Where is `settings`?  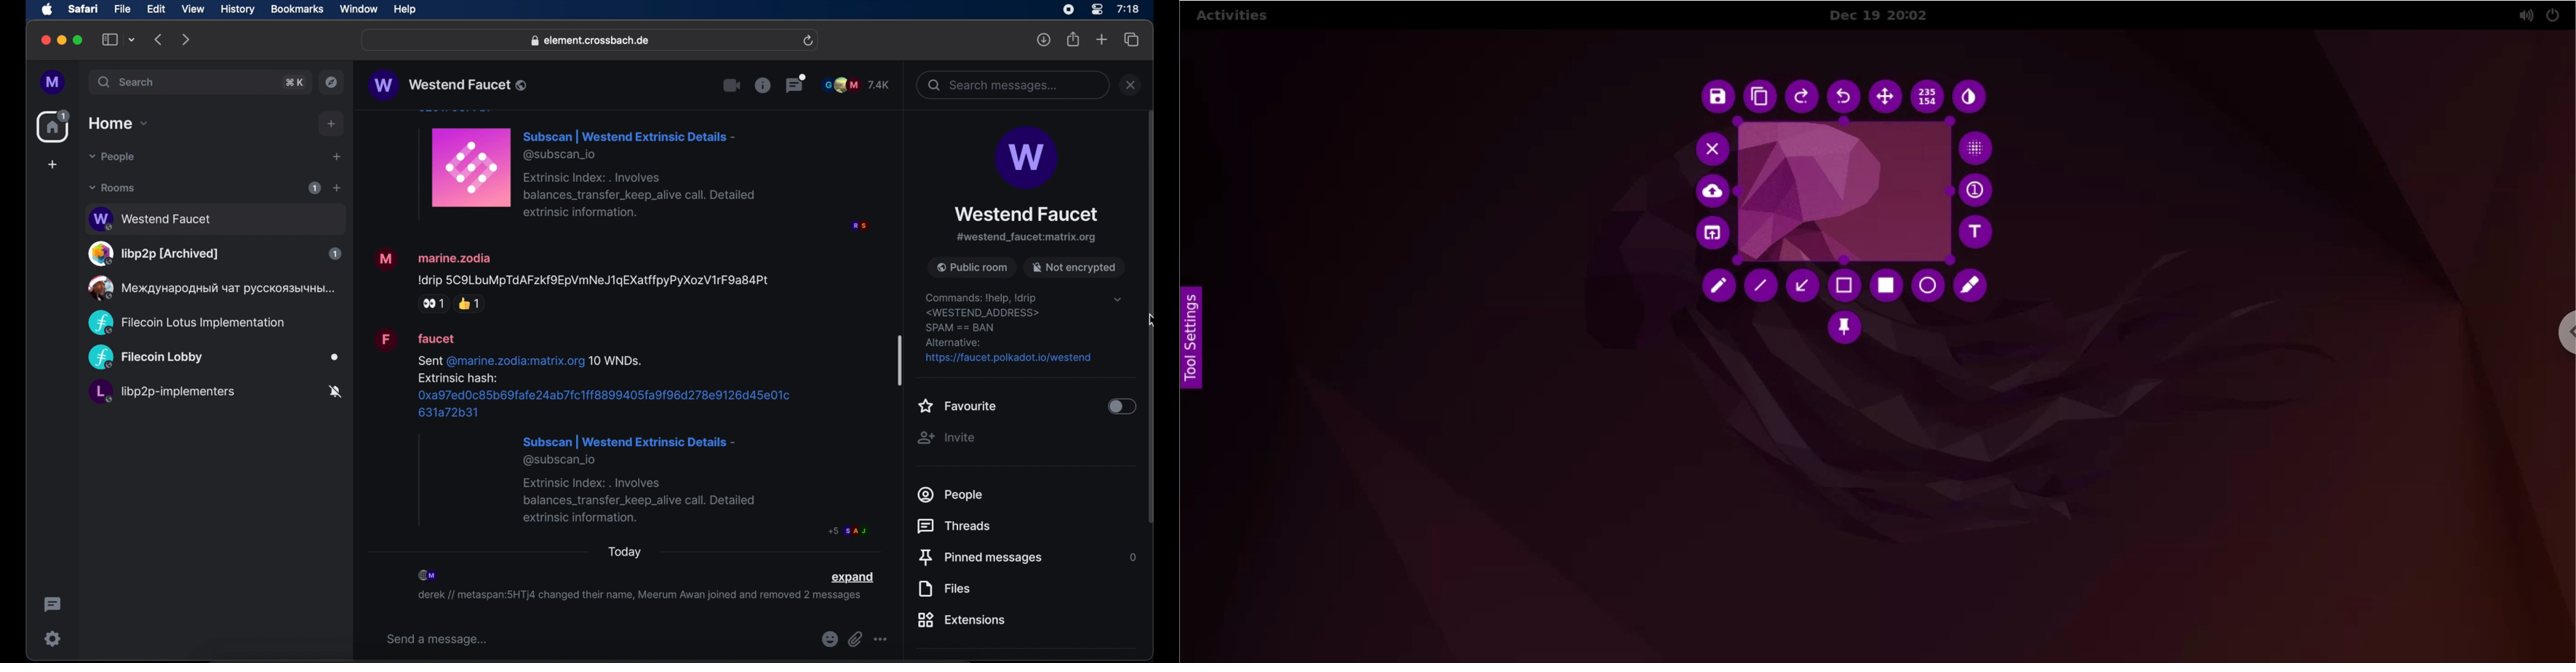
settings is located at coordinates (53, 638).